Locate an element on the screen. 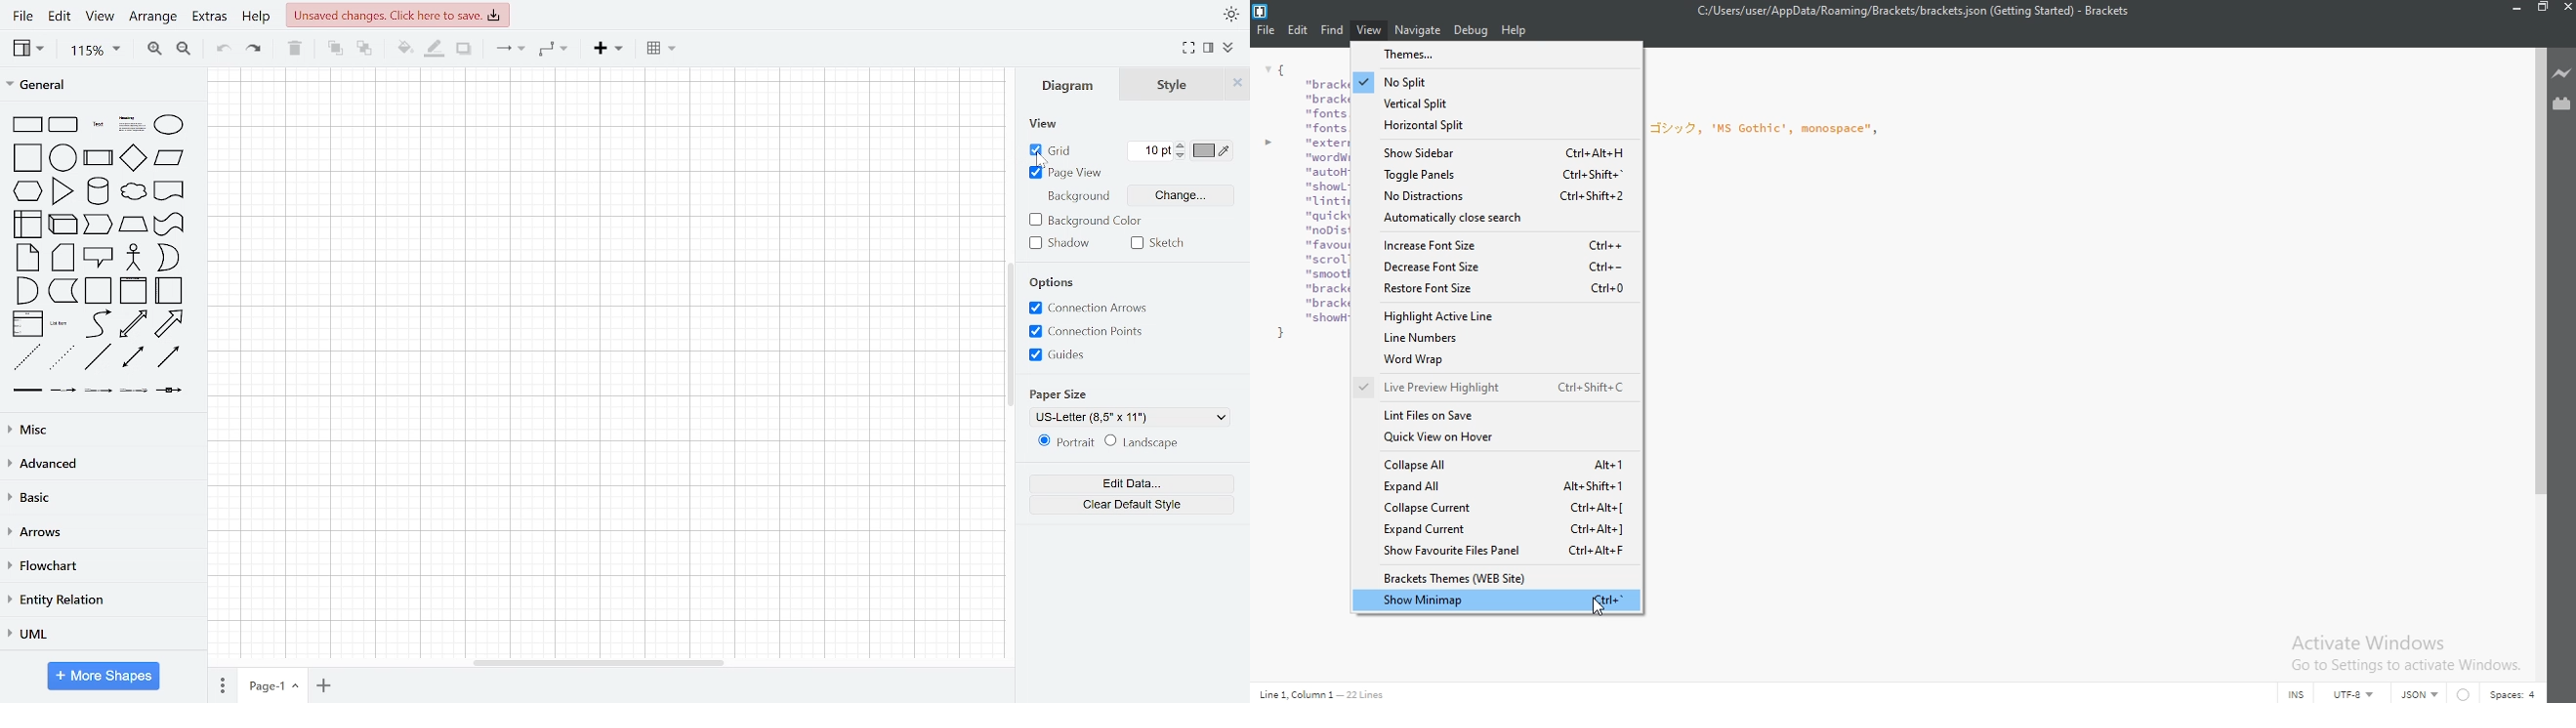 The height and width of the screenshot is (728, 2576). file is located at coordinates (22, 16).